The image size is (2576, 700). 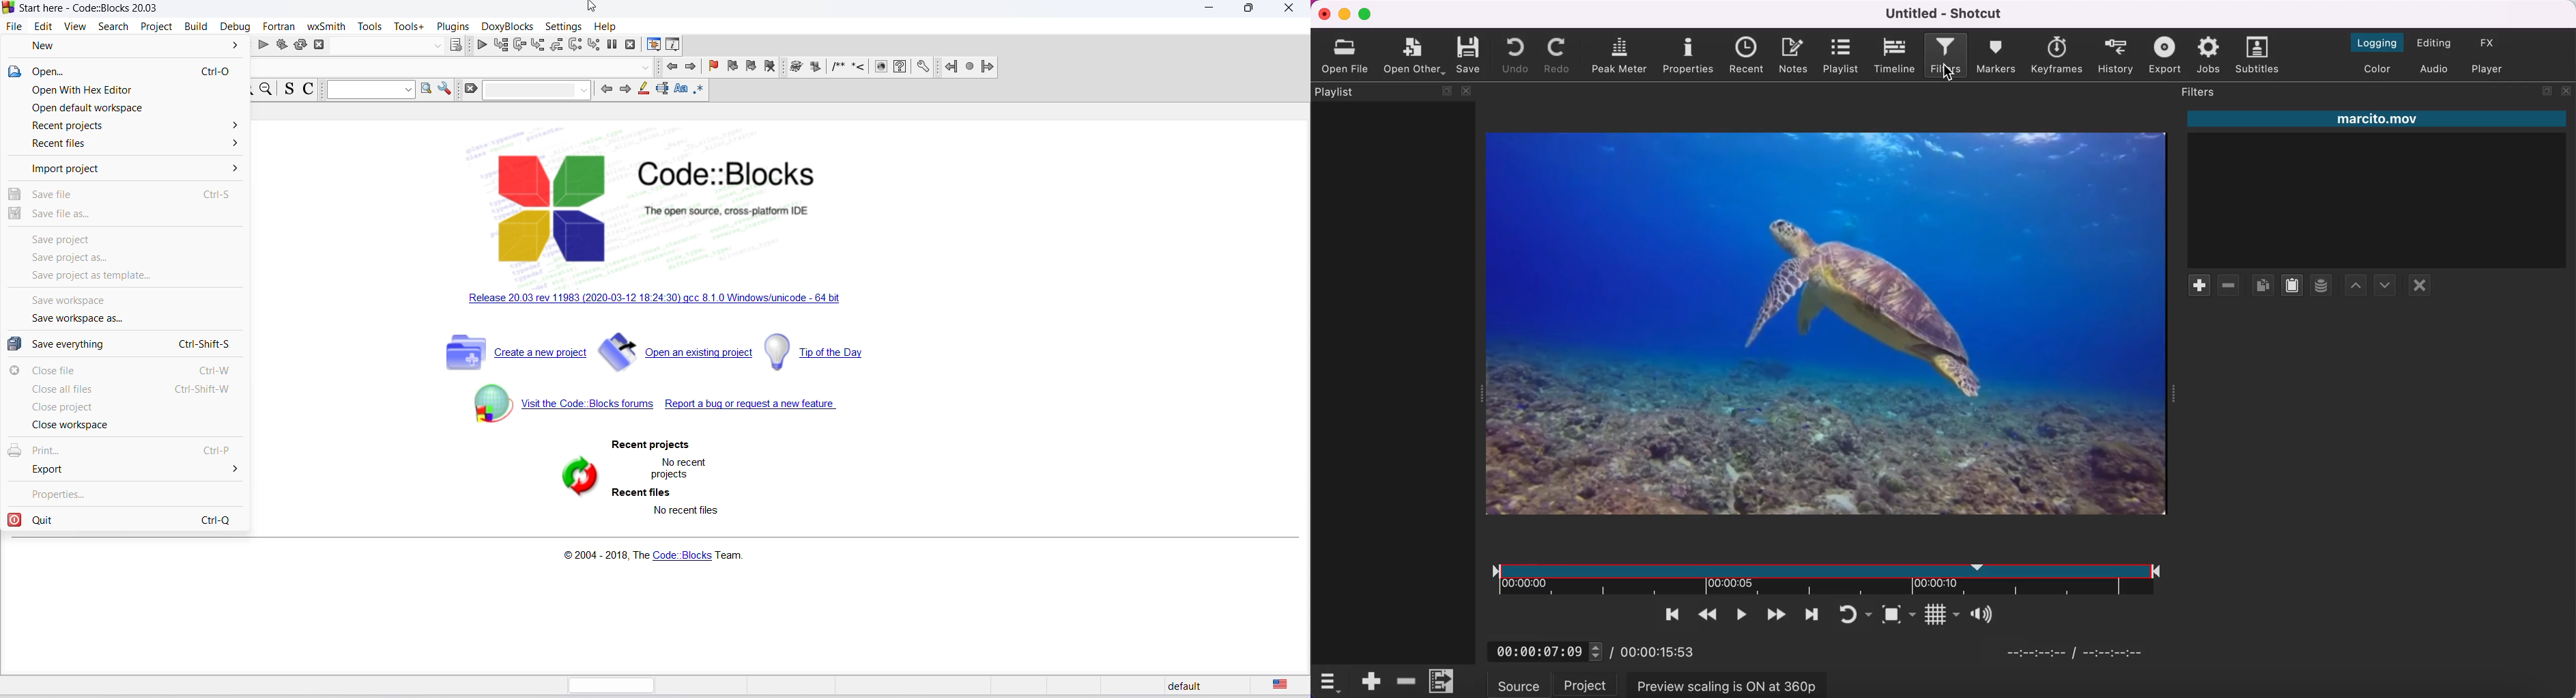 I want to click on DoxyBlocks, so click(x=506, y=25).